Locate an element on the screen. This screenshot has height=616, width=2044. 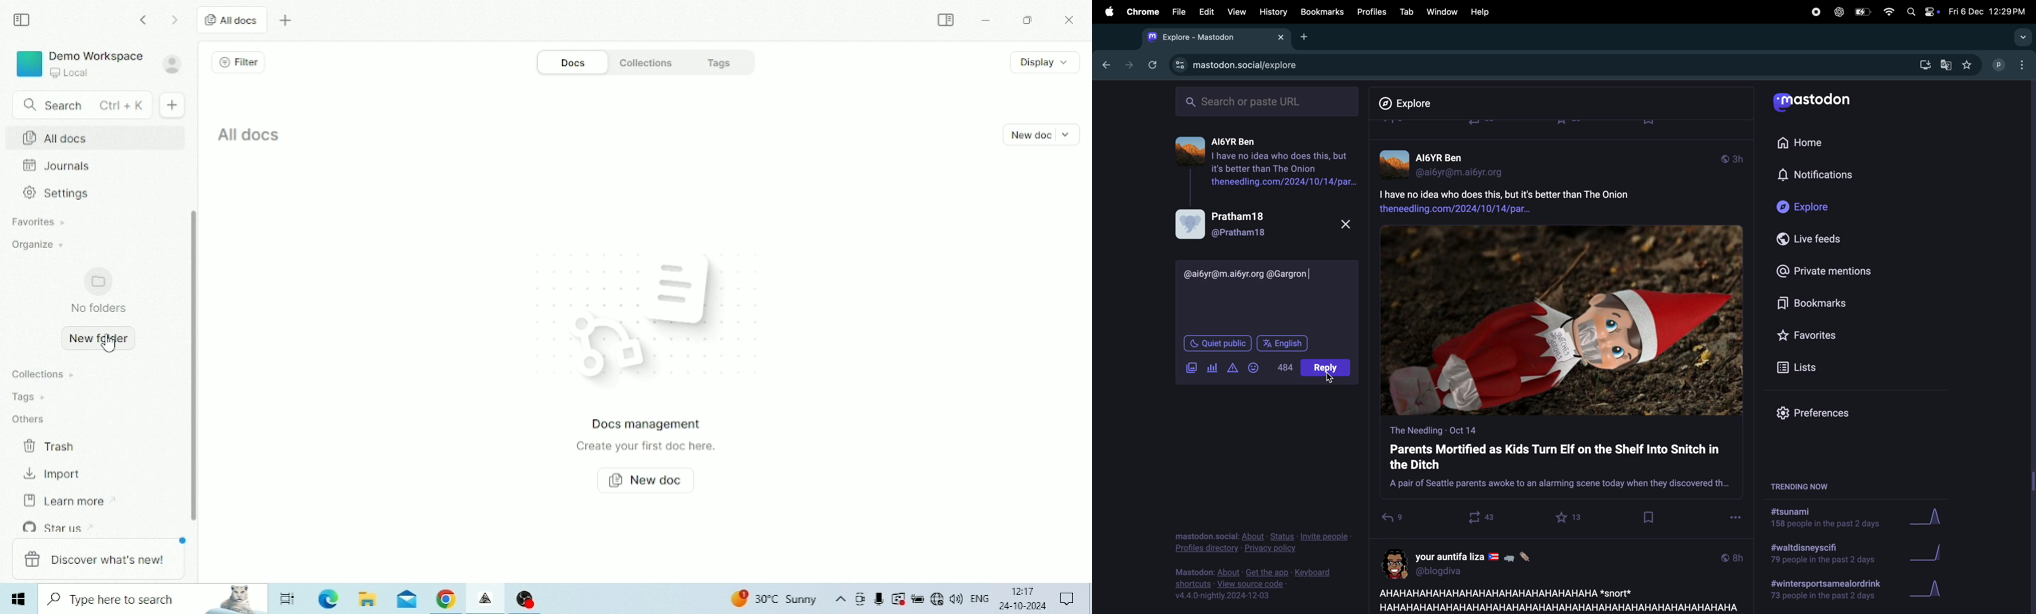
view is located at coordinates (1234, 12).